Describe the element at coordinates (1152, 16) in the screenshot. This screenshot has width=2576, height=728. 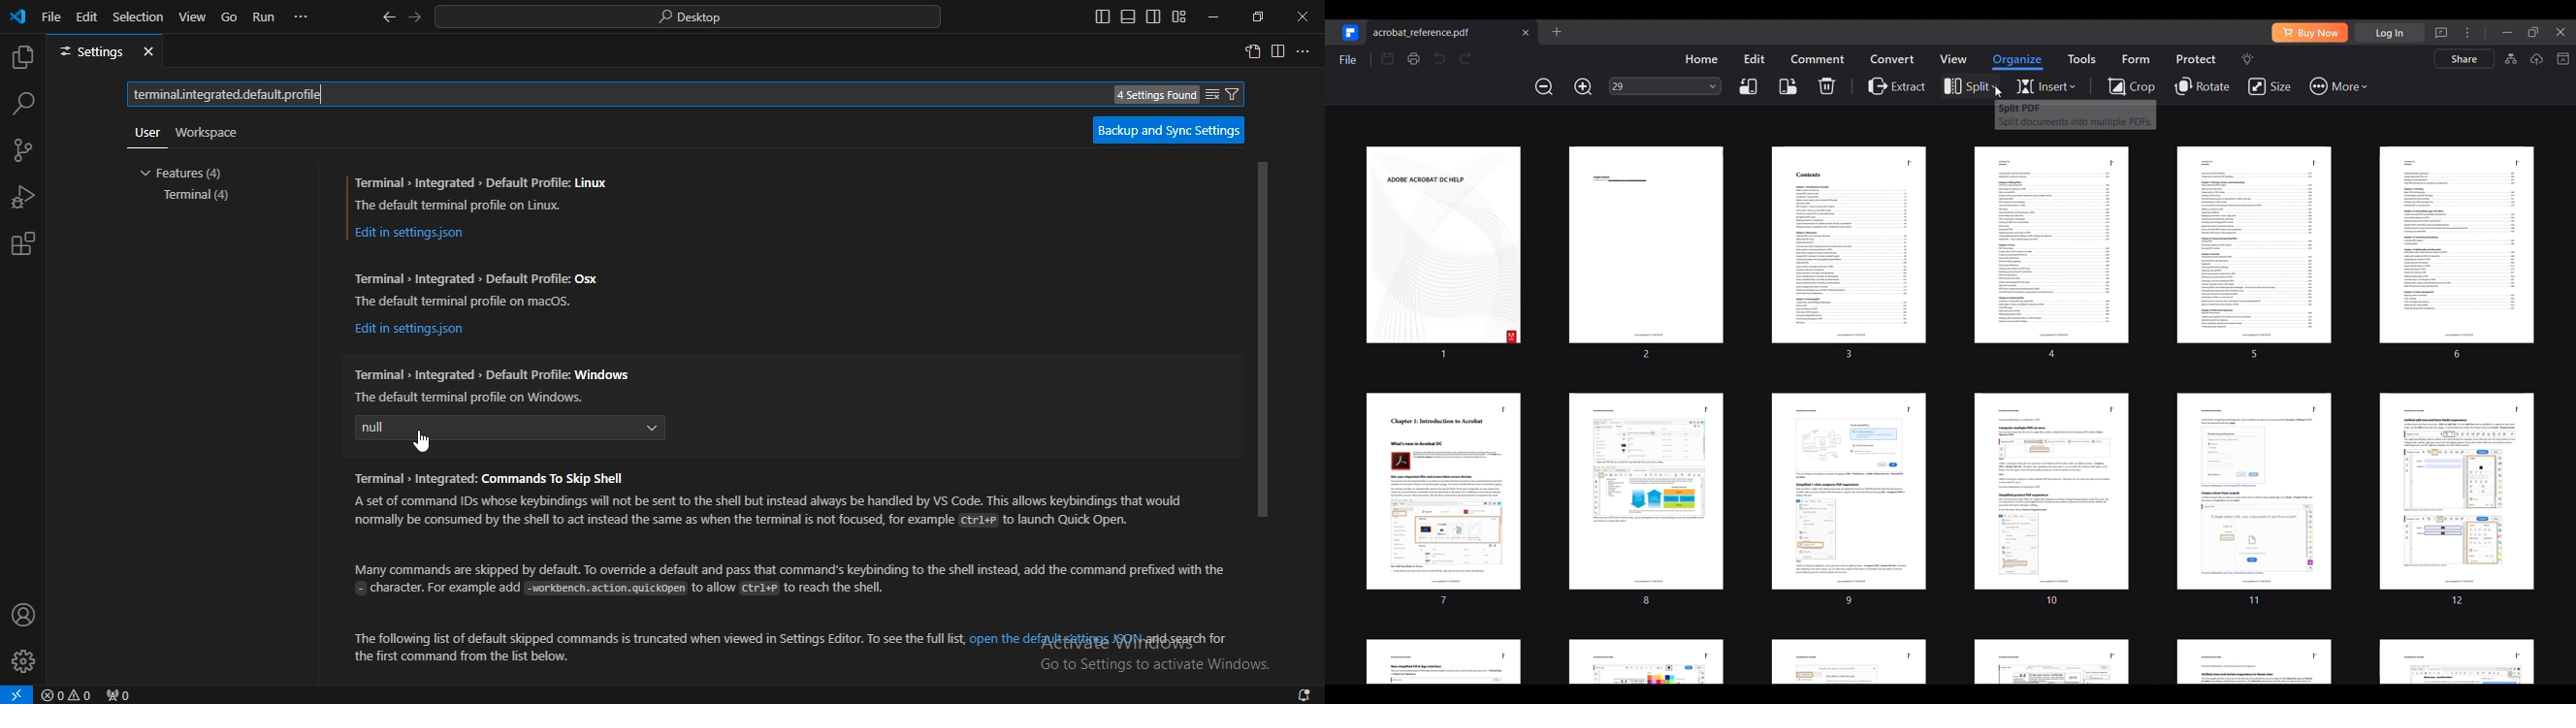
I see `toggle secondary side bar` at that location.